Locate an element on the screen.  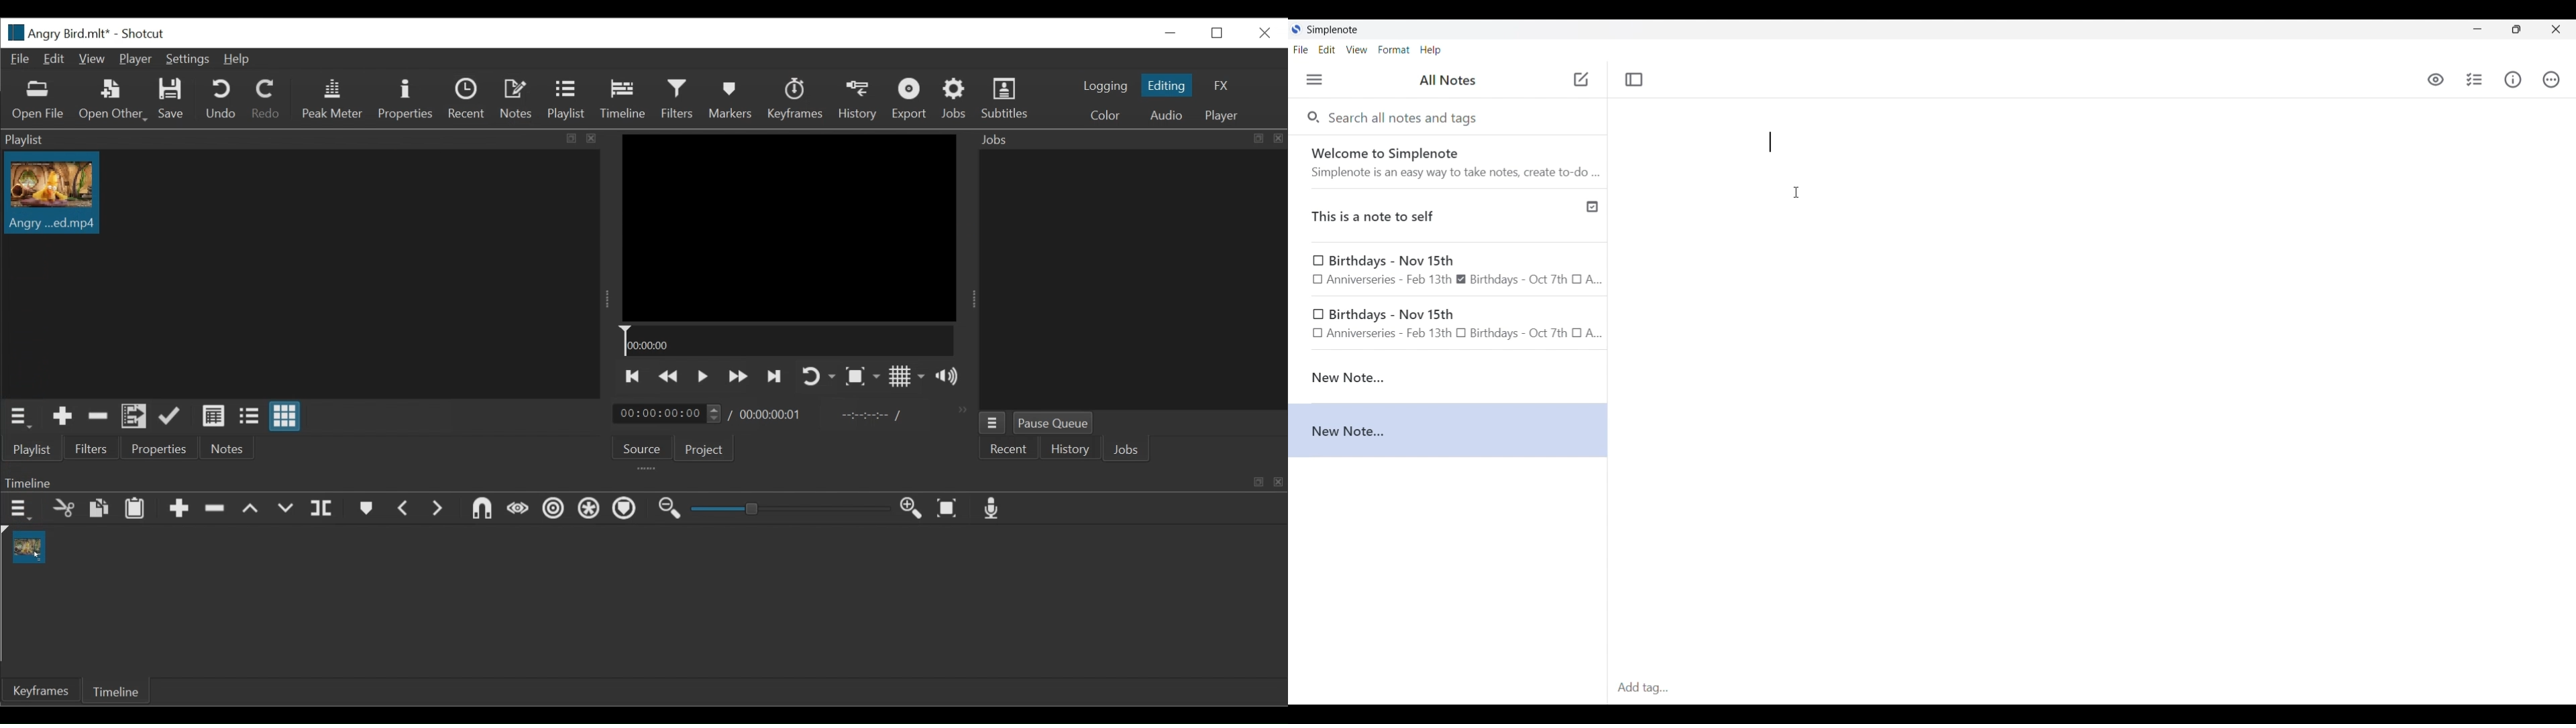
Close interface is located at coordinates (2556, 29).